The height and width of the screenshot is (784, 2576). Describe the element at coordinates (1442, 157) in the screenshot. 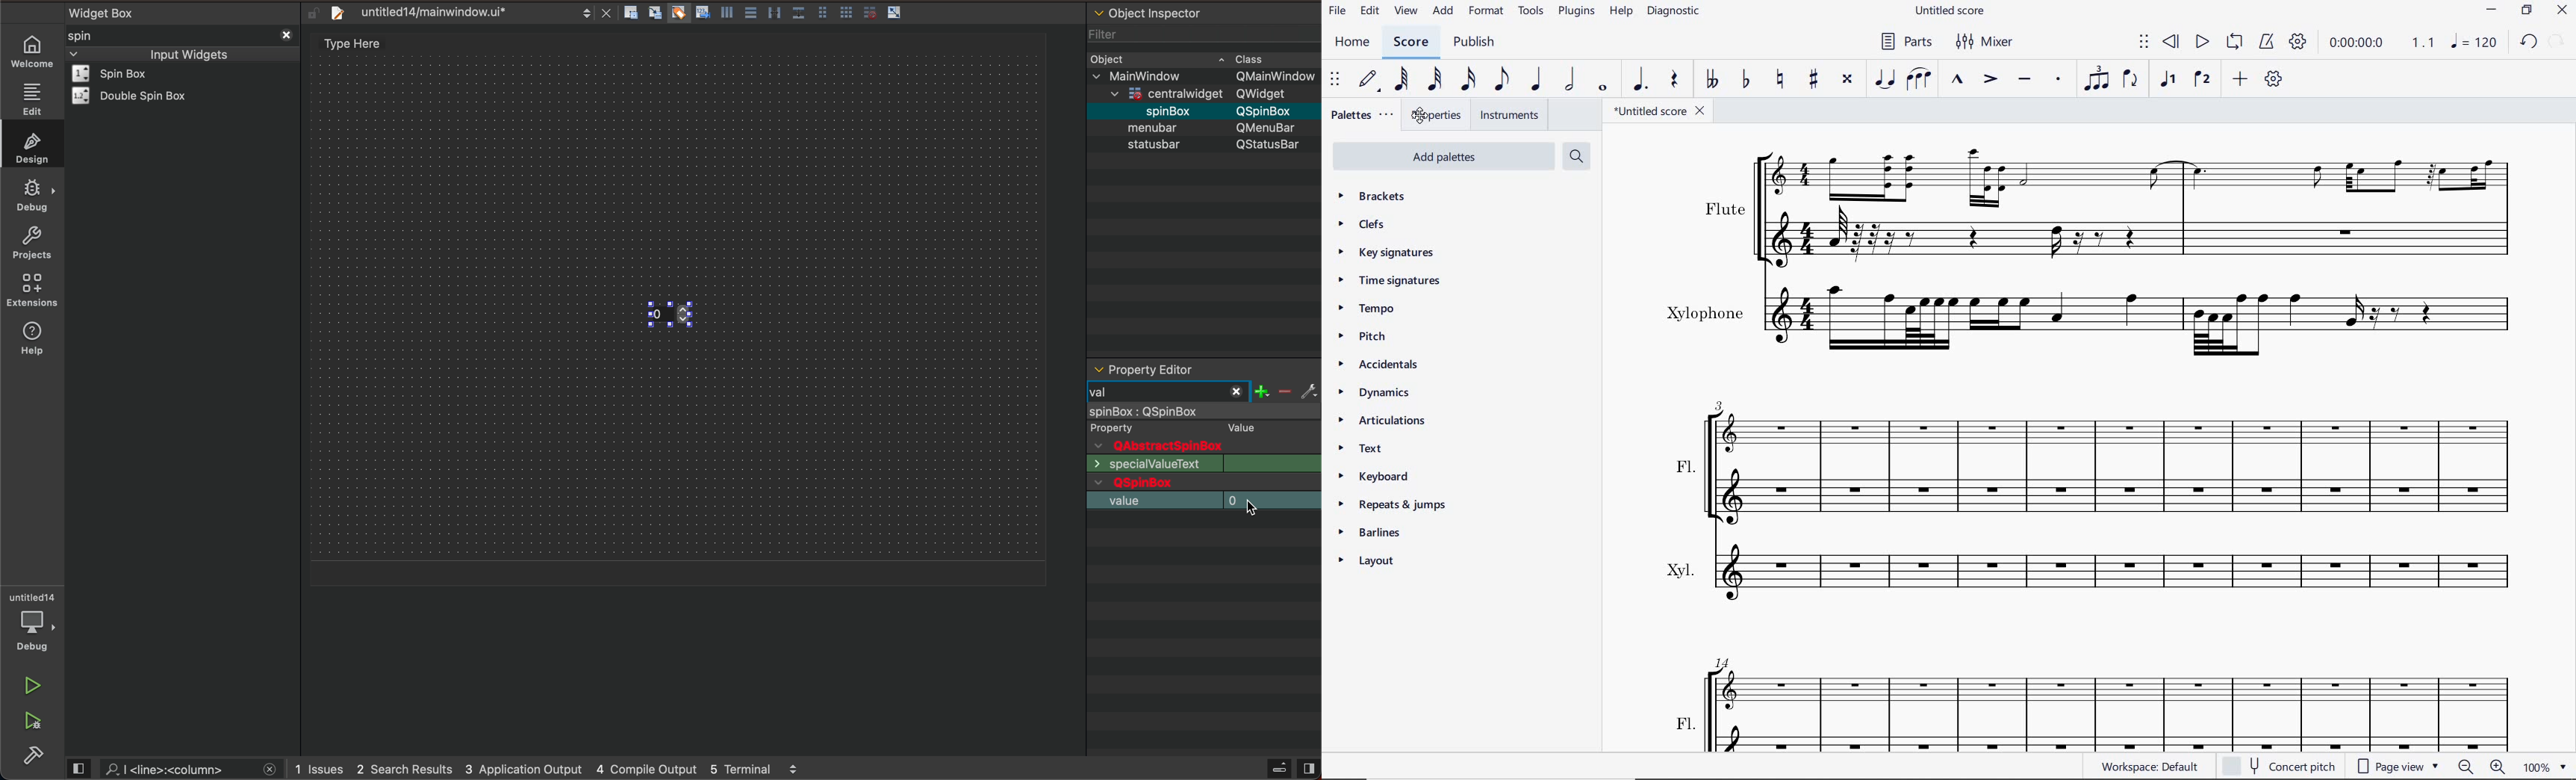

I see `add palettes` at that location.